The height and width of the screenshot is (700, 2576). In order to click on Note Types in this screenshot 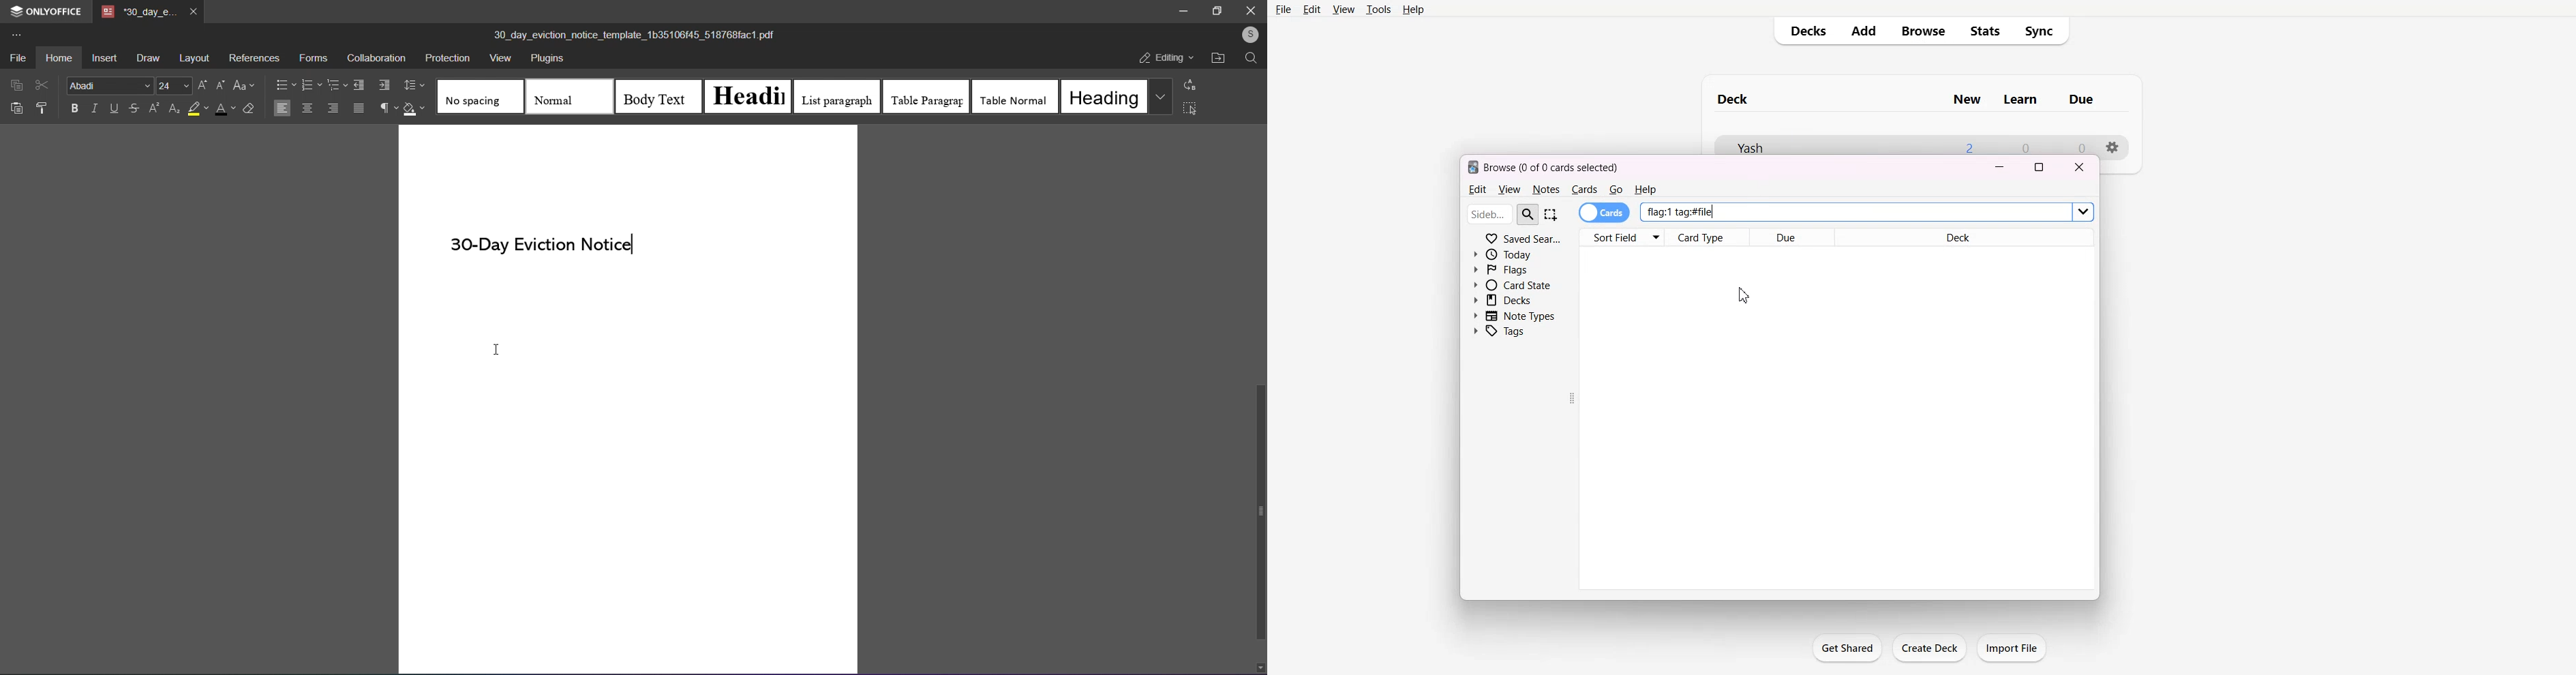, I will do `click(1514, 315)`.